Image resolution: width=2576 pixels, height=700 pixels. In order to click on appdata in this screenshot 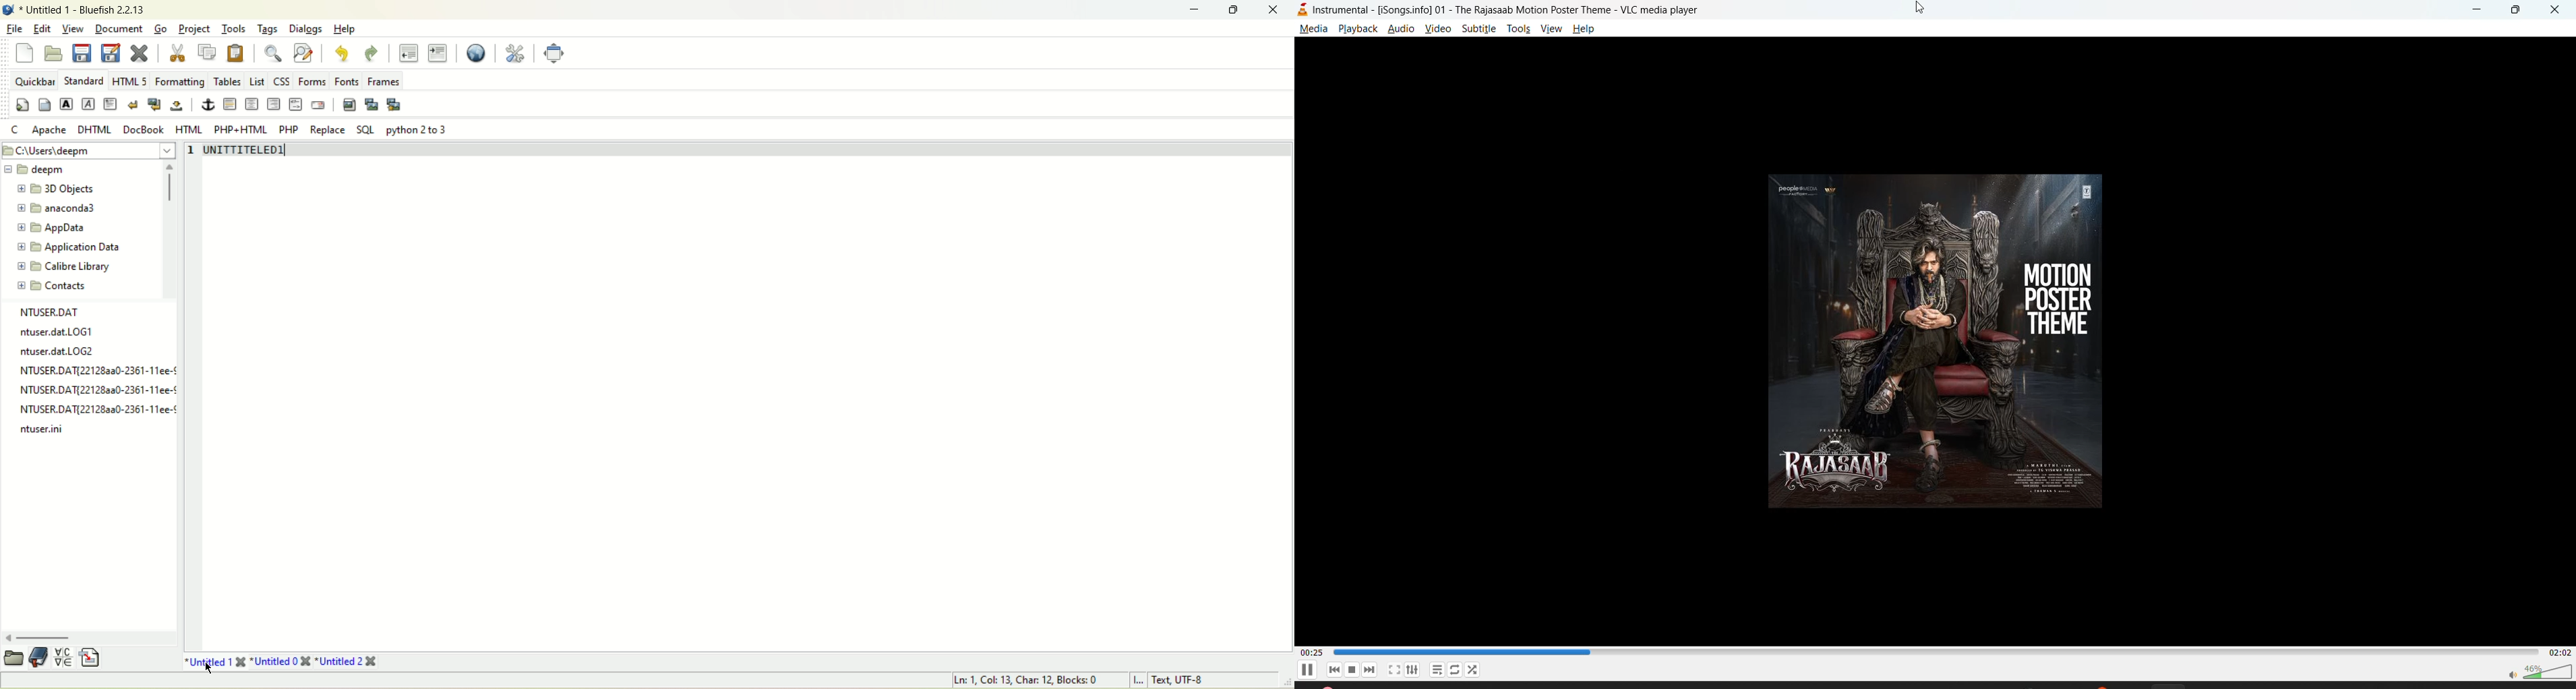, I will do `click(55, 225)`.